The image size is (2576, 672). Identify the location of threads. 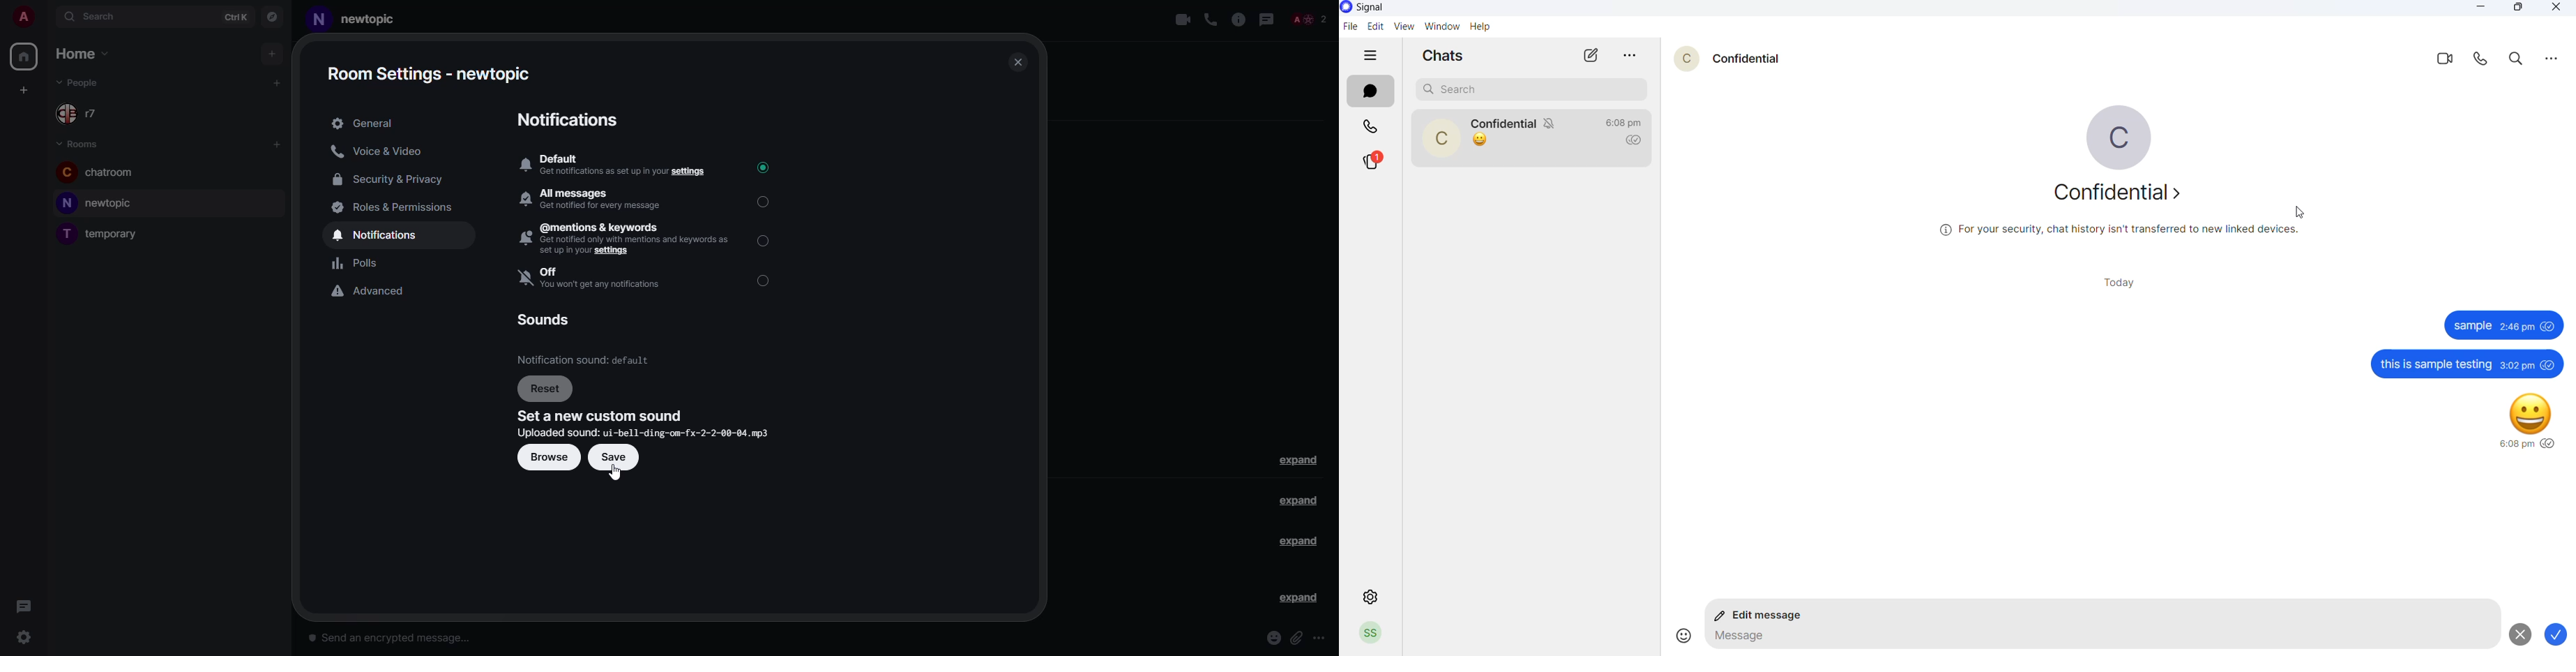
(1266, 19).